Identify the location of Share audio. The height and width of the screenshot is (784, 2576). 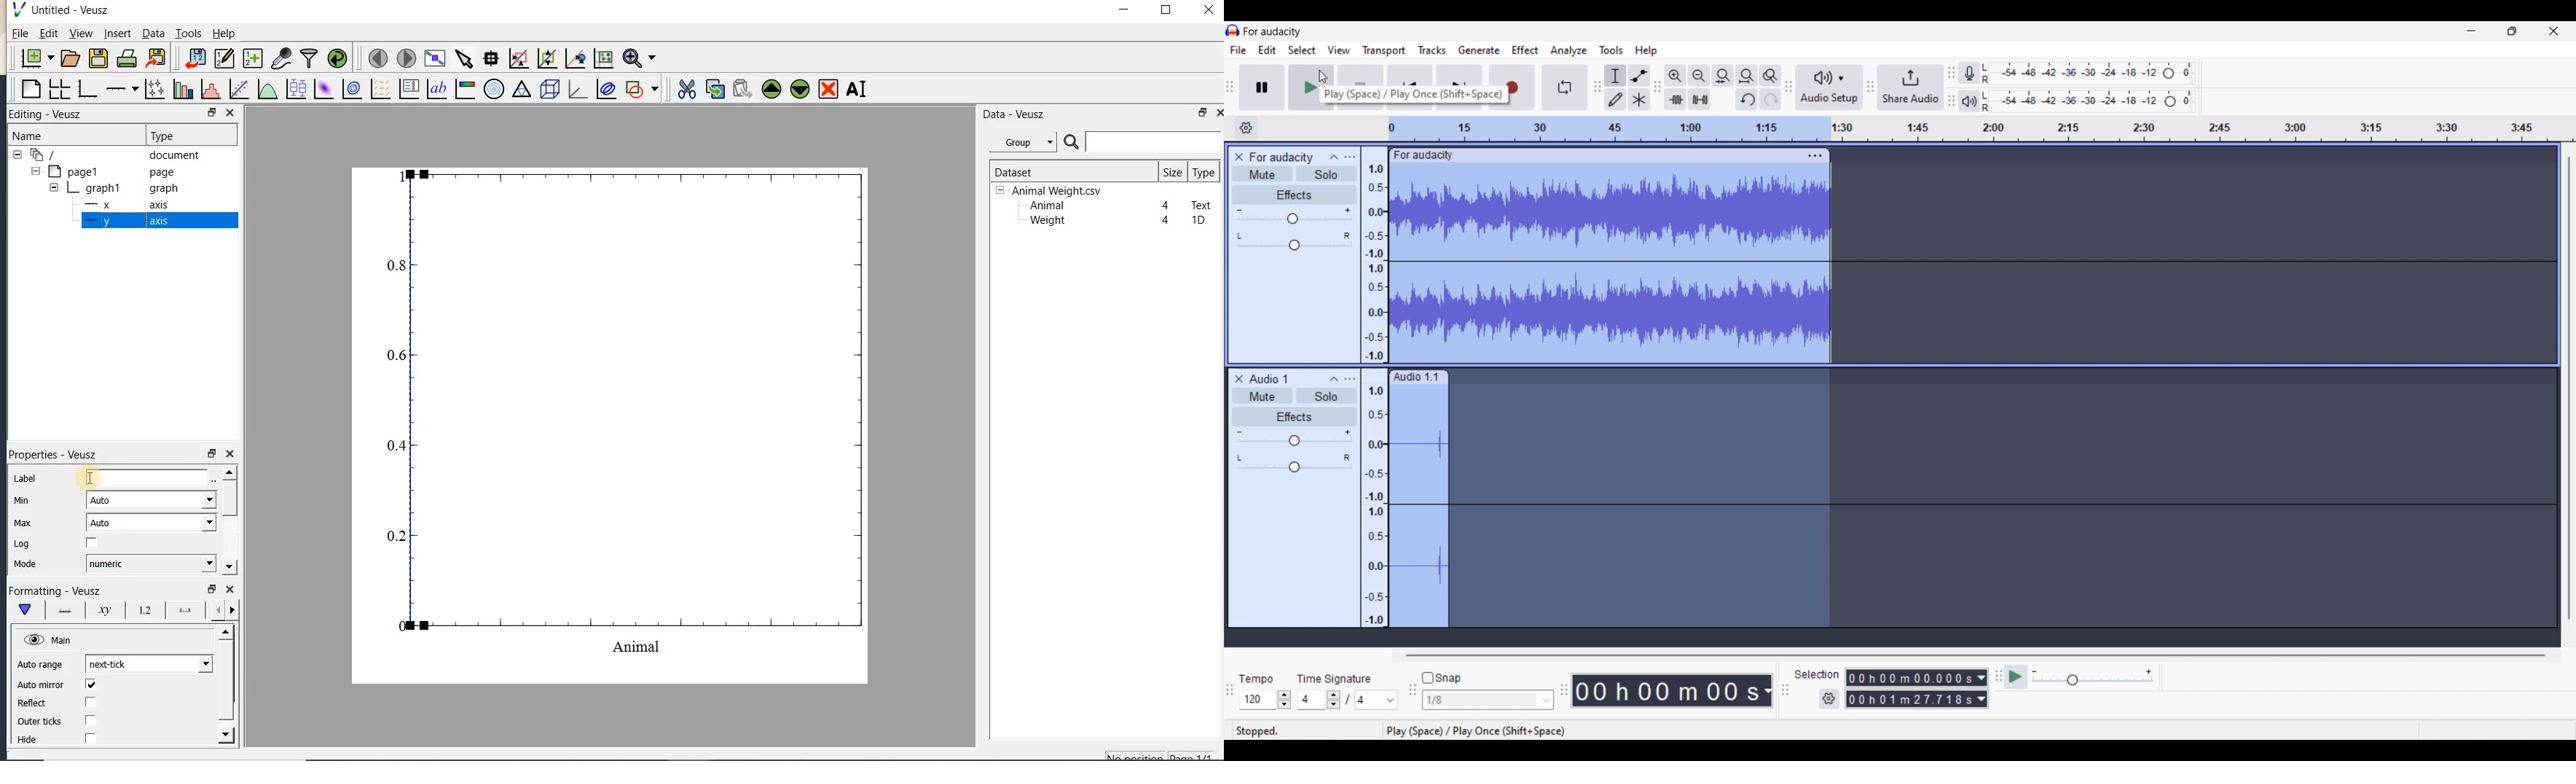
(1911, 87).